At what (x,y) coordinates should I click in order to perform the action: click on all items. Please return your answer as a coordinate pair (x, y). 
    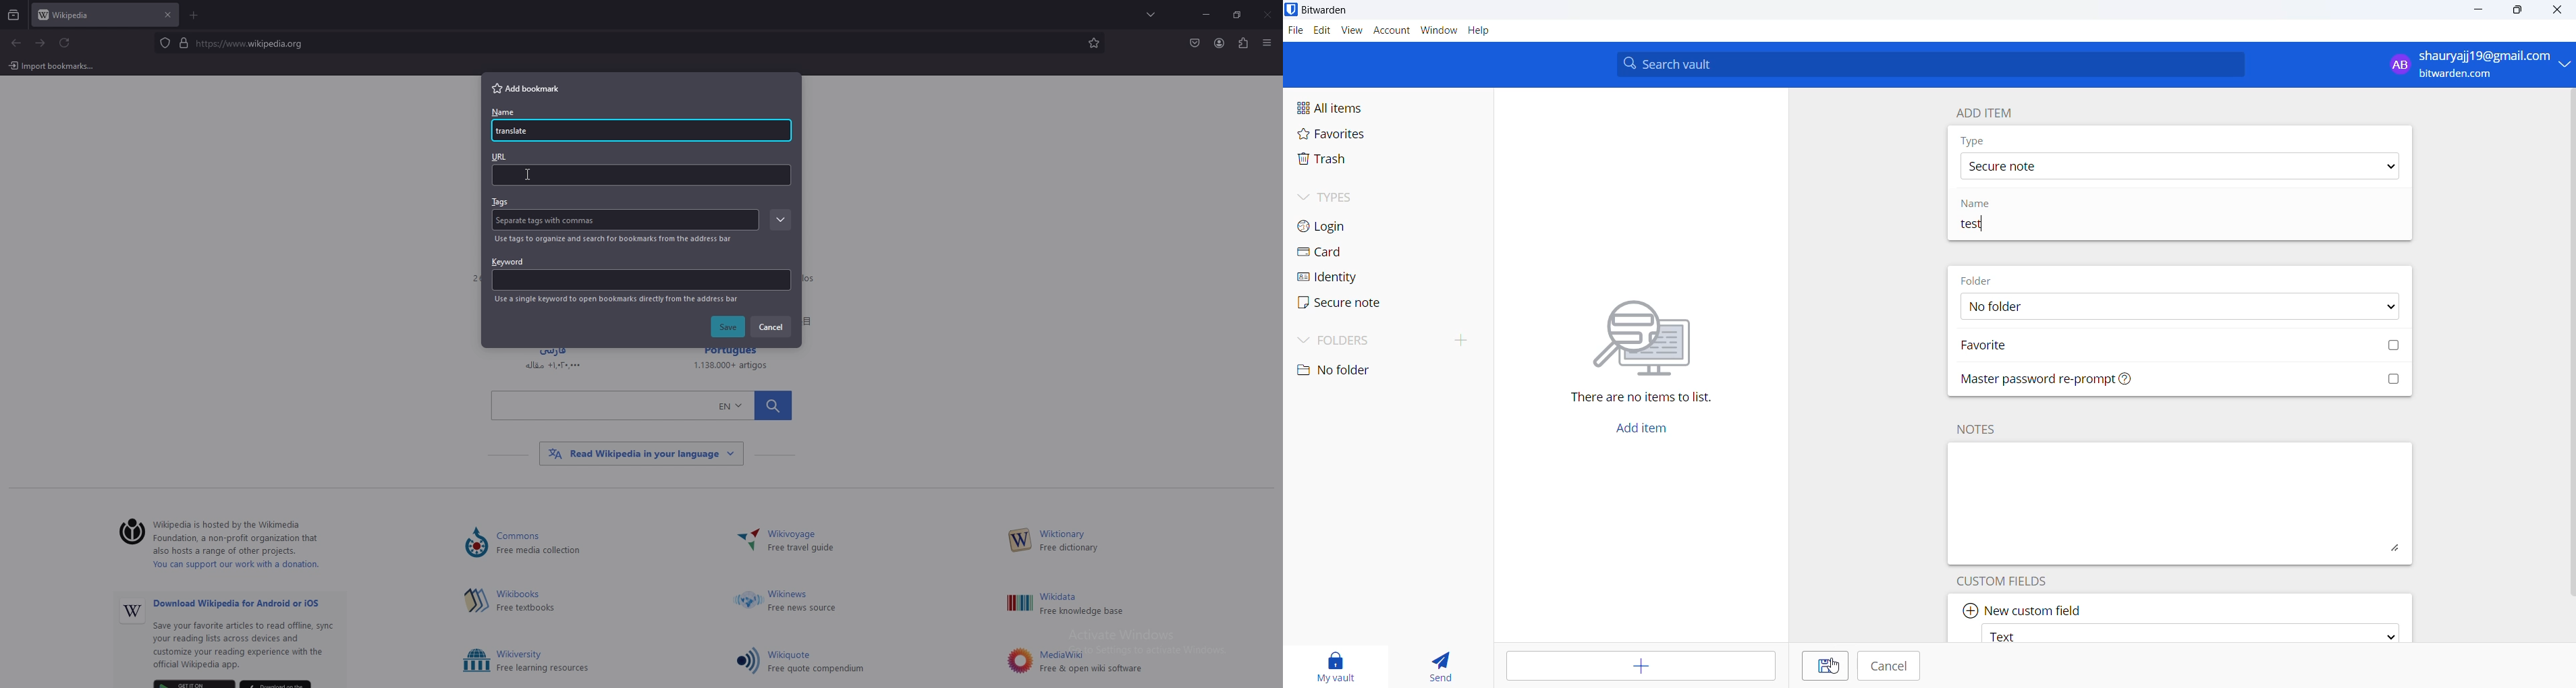
    Looking at the image, I should click on (1359, 109).